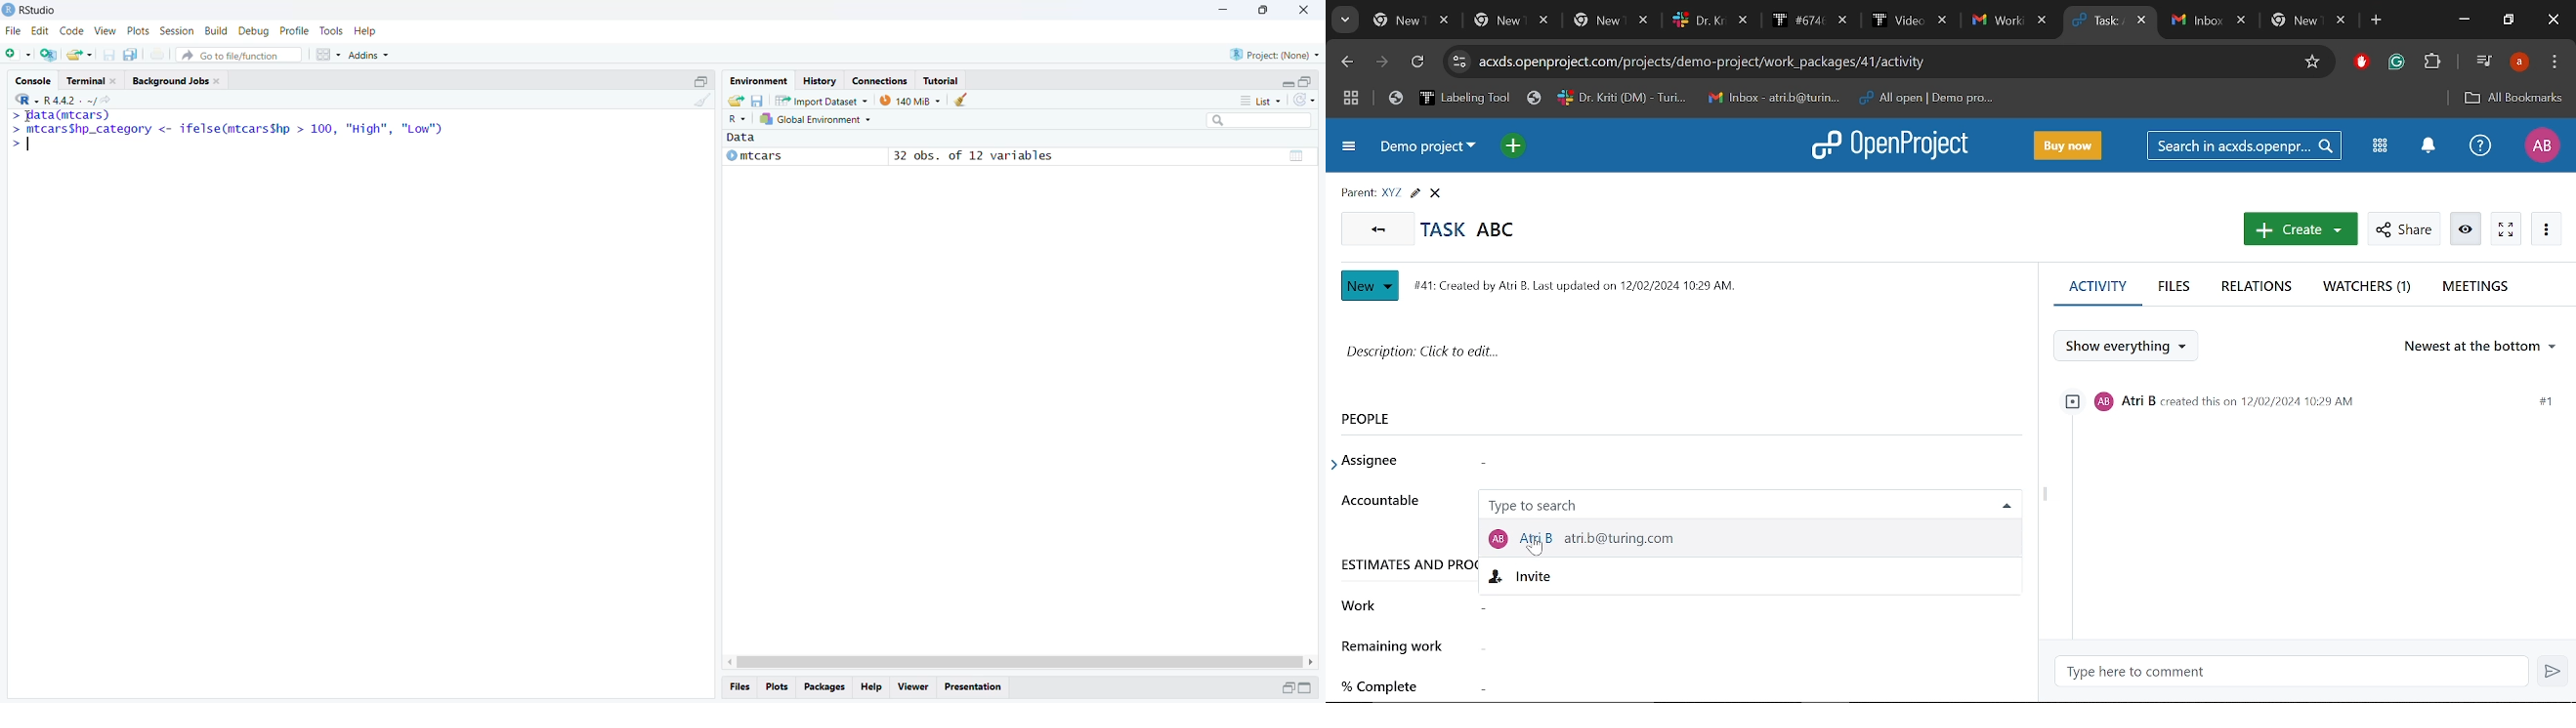 This screenshot has width=2576, height=728. Describe the element at coordinates (880, 79) in the screenshot. I see `Connections` at that location.